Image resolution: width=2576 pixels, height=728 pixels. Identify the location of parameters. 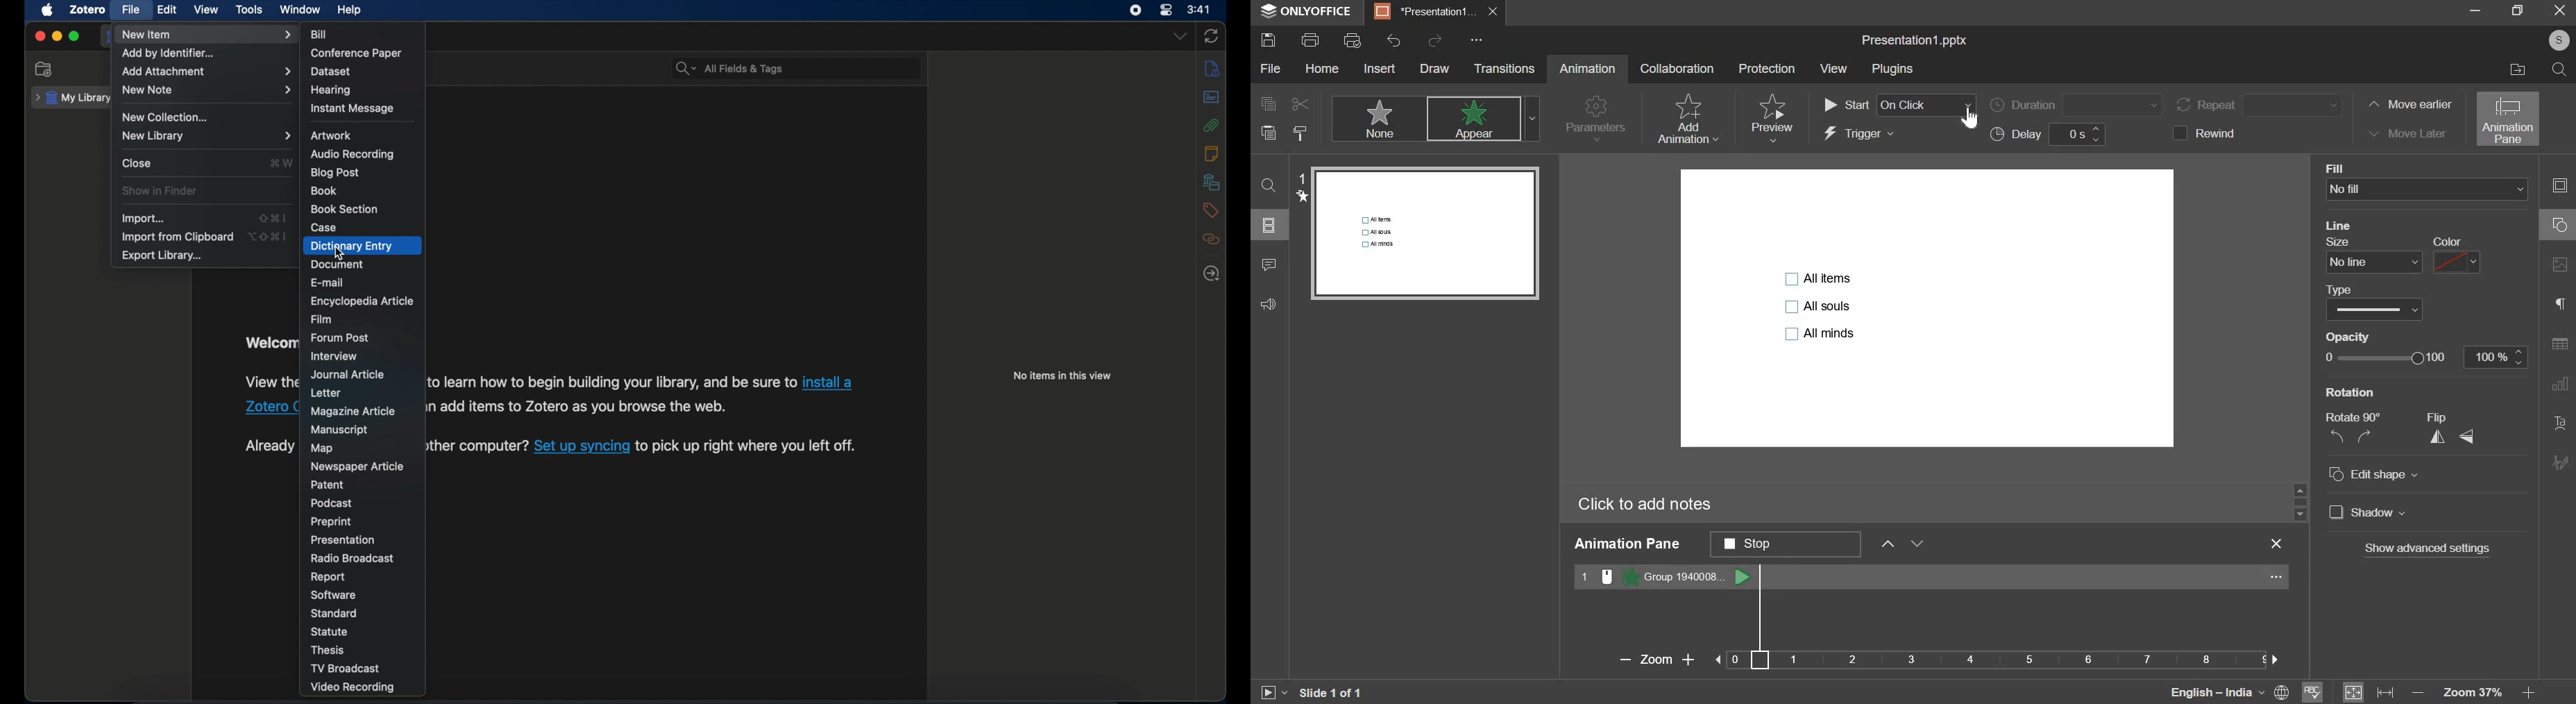
(1597, 119).